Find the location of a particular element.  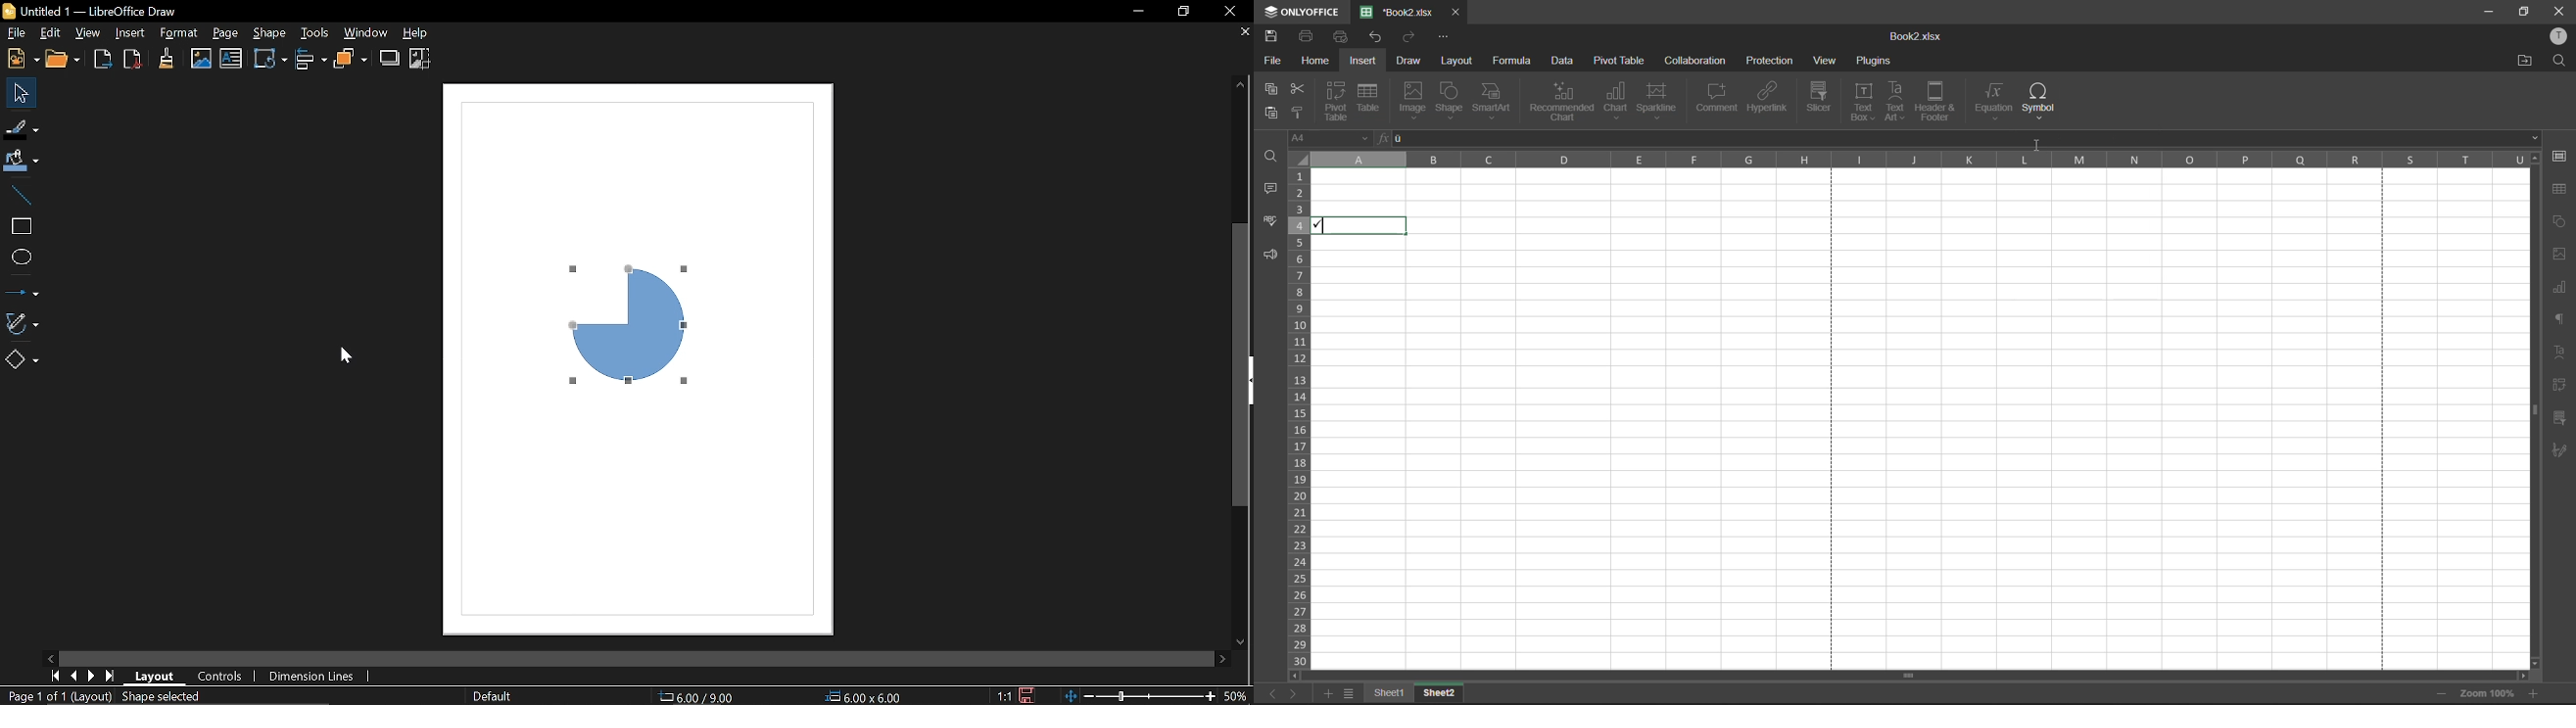

row numbers is located at coordinates (1301, 419).